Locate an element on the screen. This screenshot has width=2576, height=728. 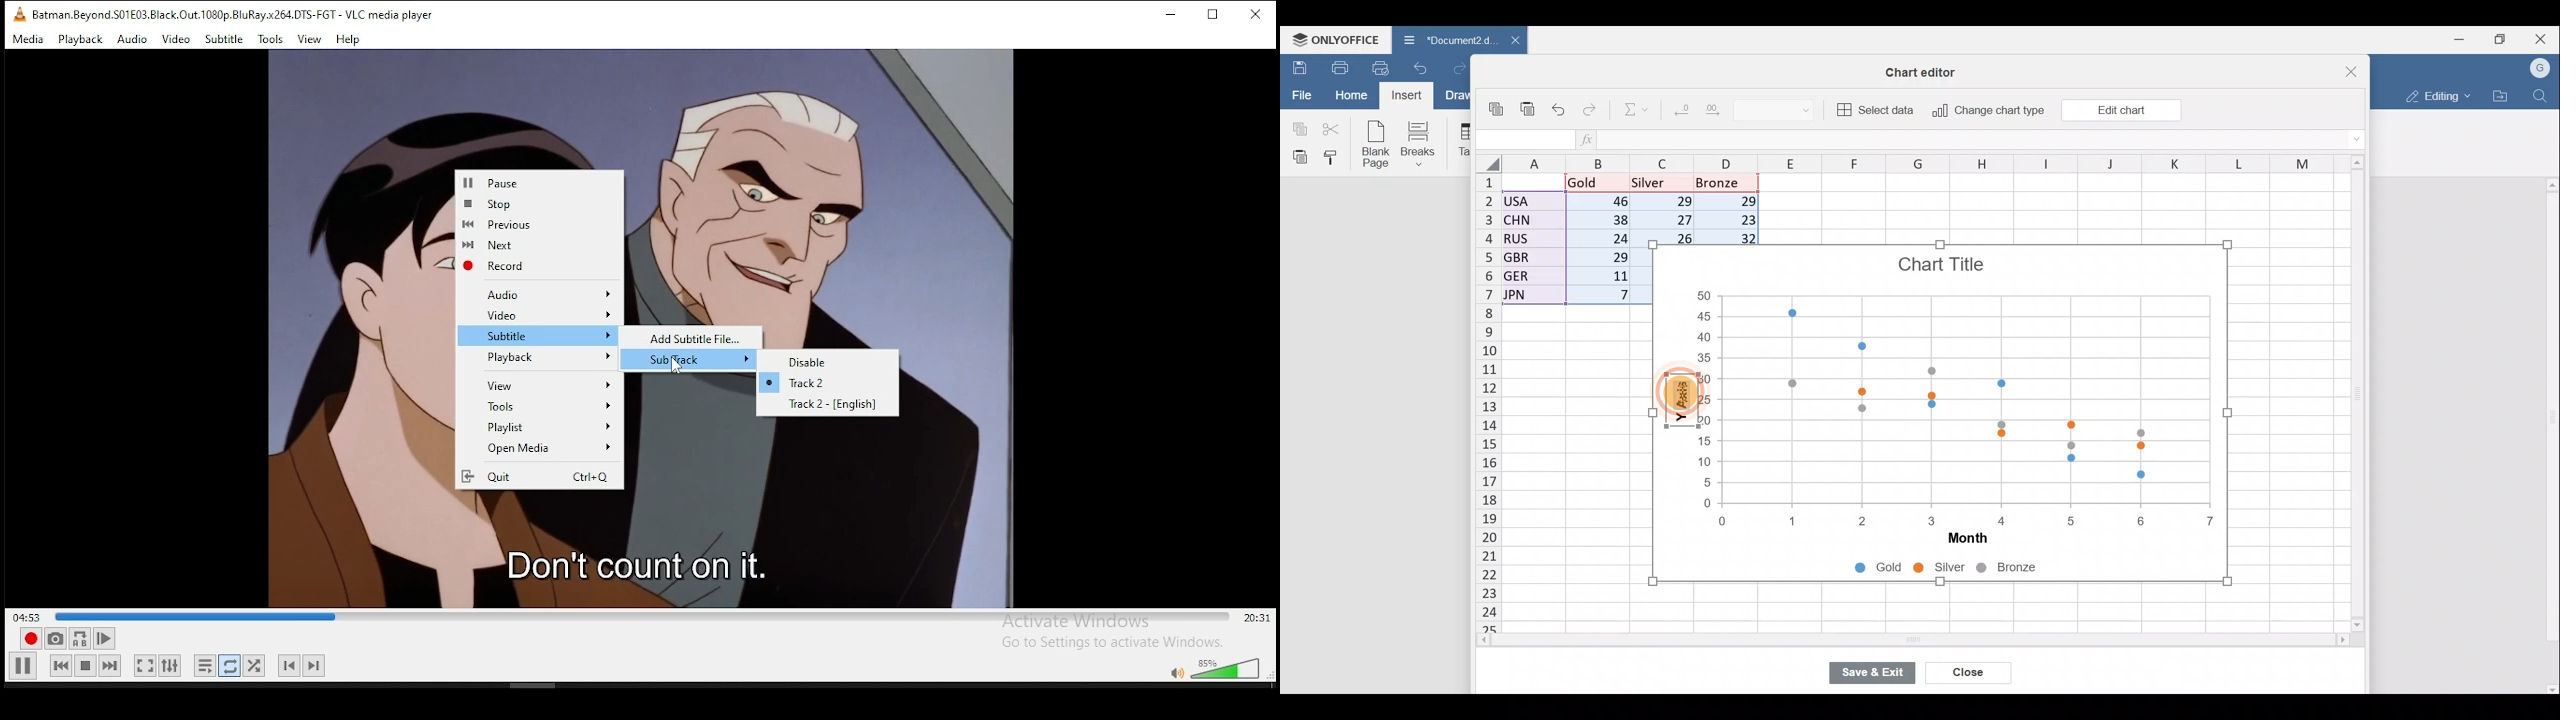
Decrease decimal is located at coordinates (1679, 113).